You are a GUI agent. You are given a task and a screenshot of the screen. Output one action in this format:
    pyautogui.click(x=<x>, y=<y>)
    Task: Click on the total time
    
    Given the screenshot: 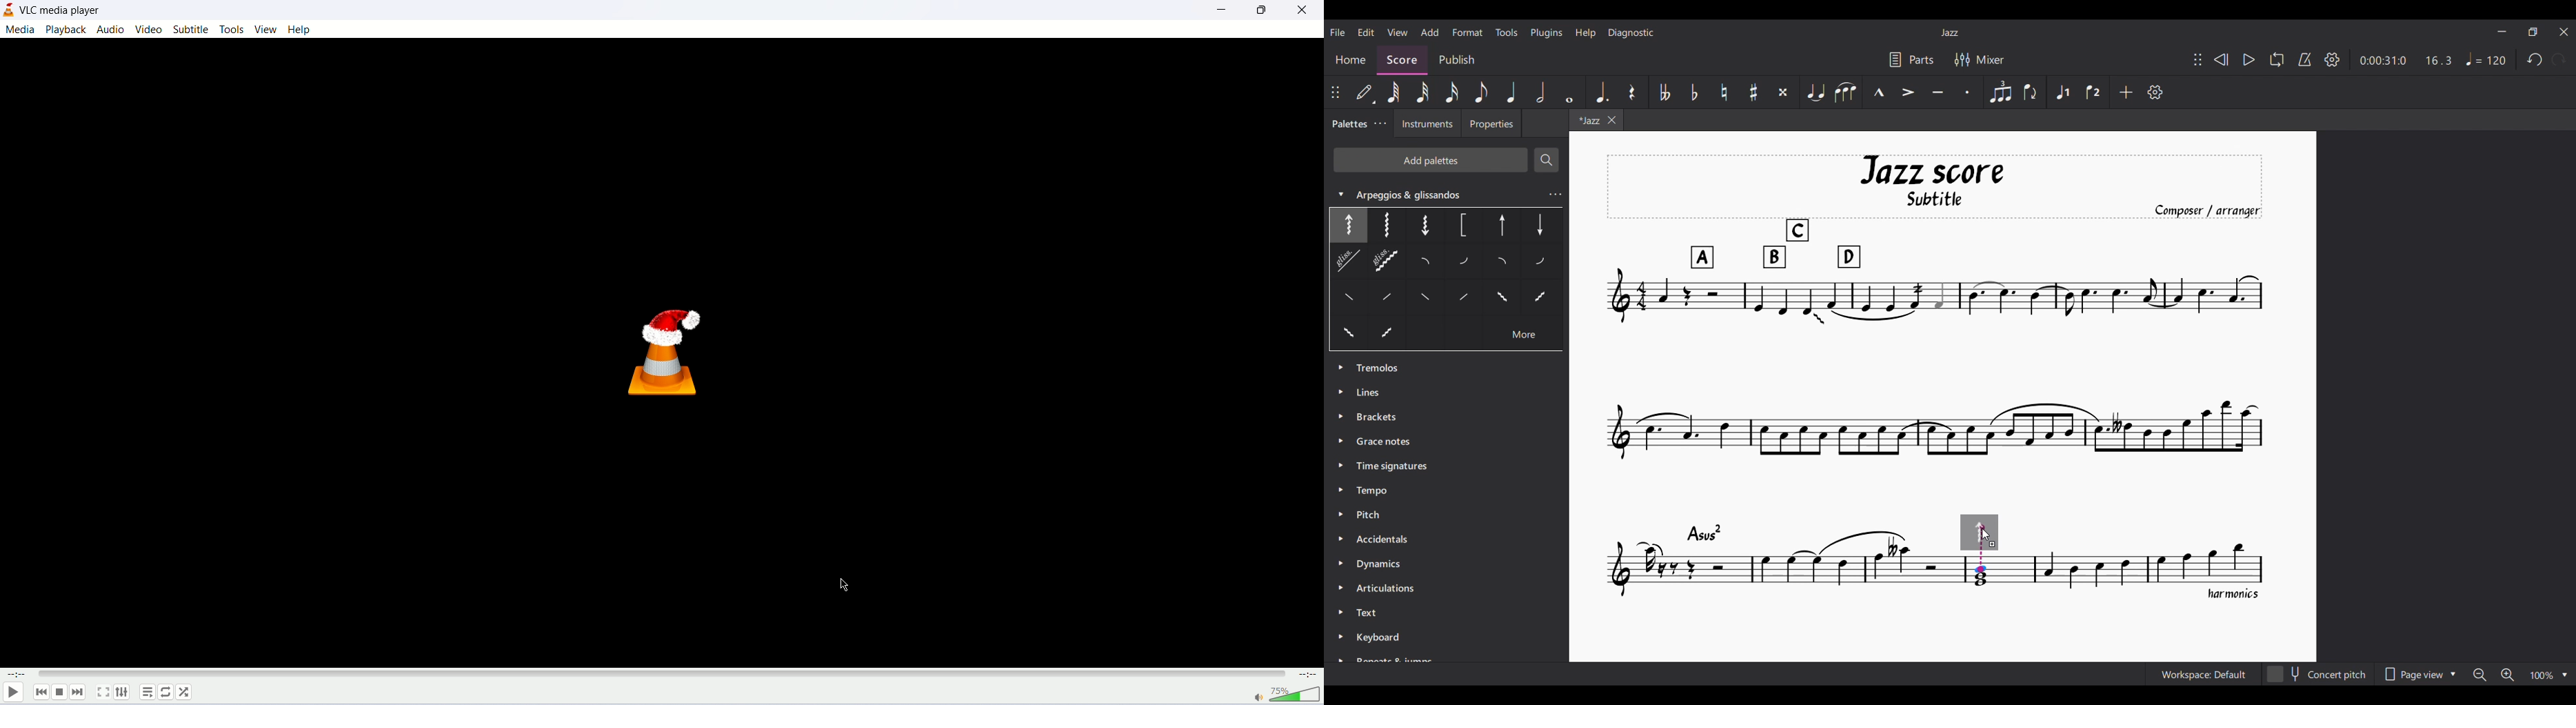 What is the action you would take?
    pyautogui.click(x=1311, y=675)
    